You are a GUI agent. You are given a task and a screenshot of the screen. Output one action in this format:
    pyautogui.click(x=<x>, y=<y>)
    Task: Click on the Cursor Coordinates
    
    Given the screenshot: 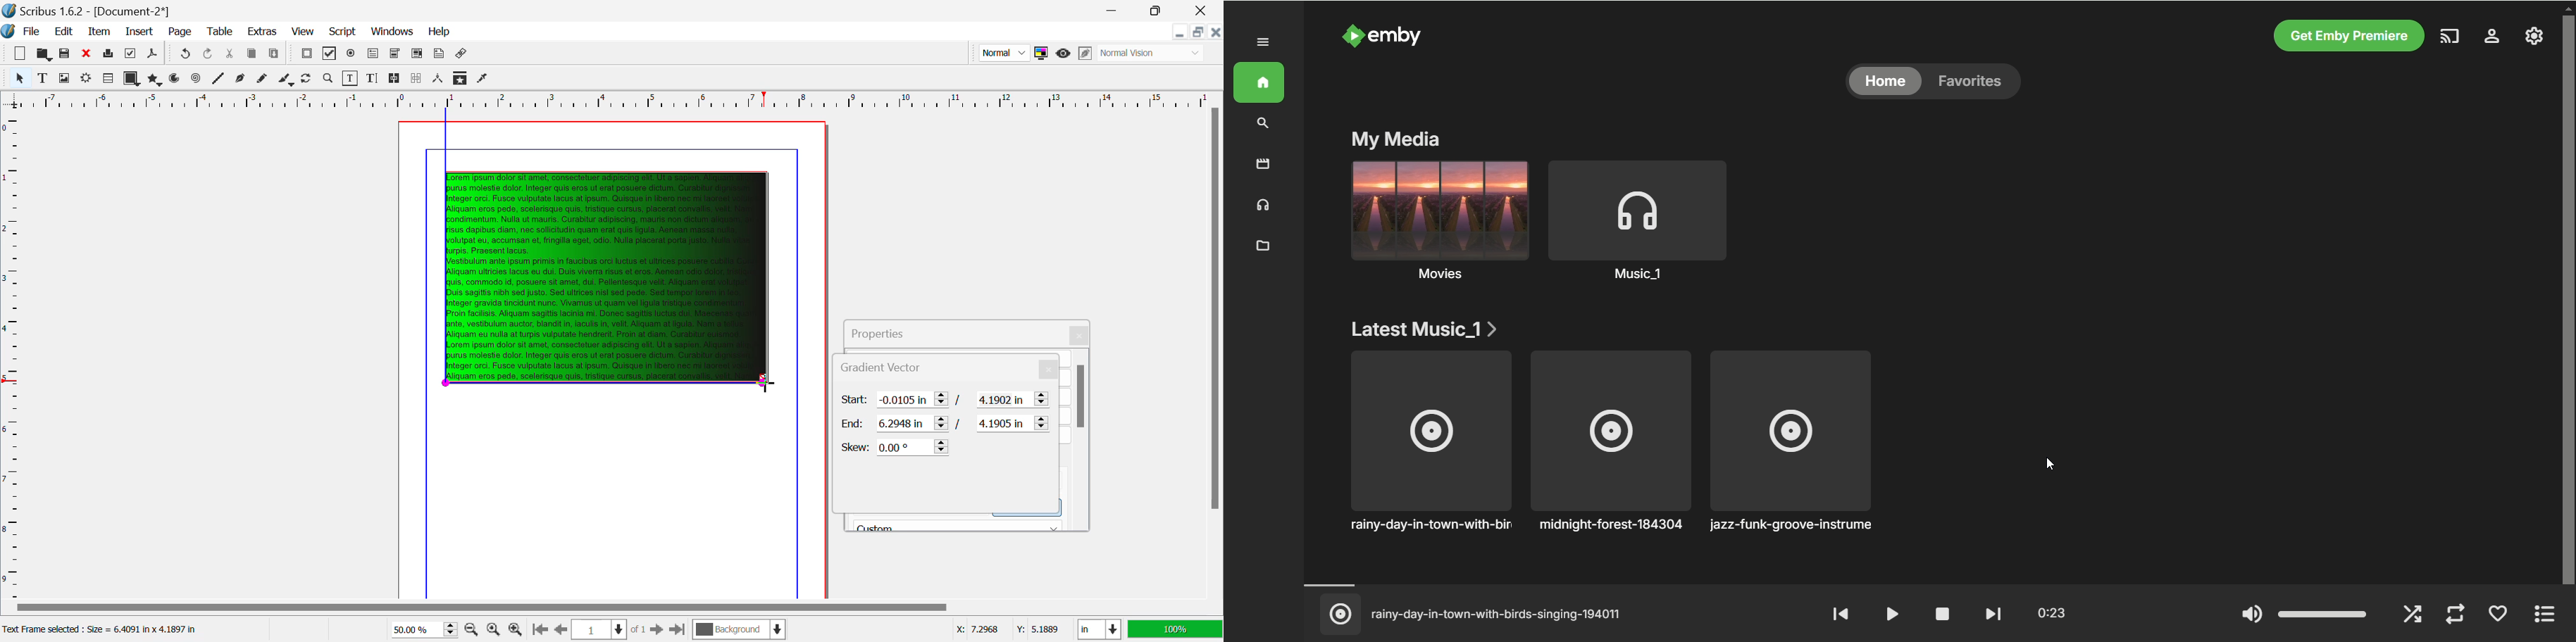 What is the action you would take?
    pyautogui.click(x=1007, y=630)
    